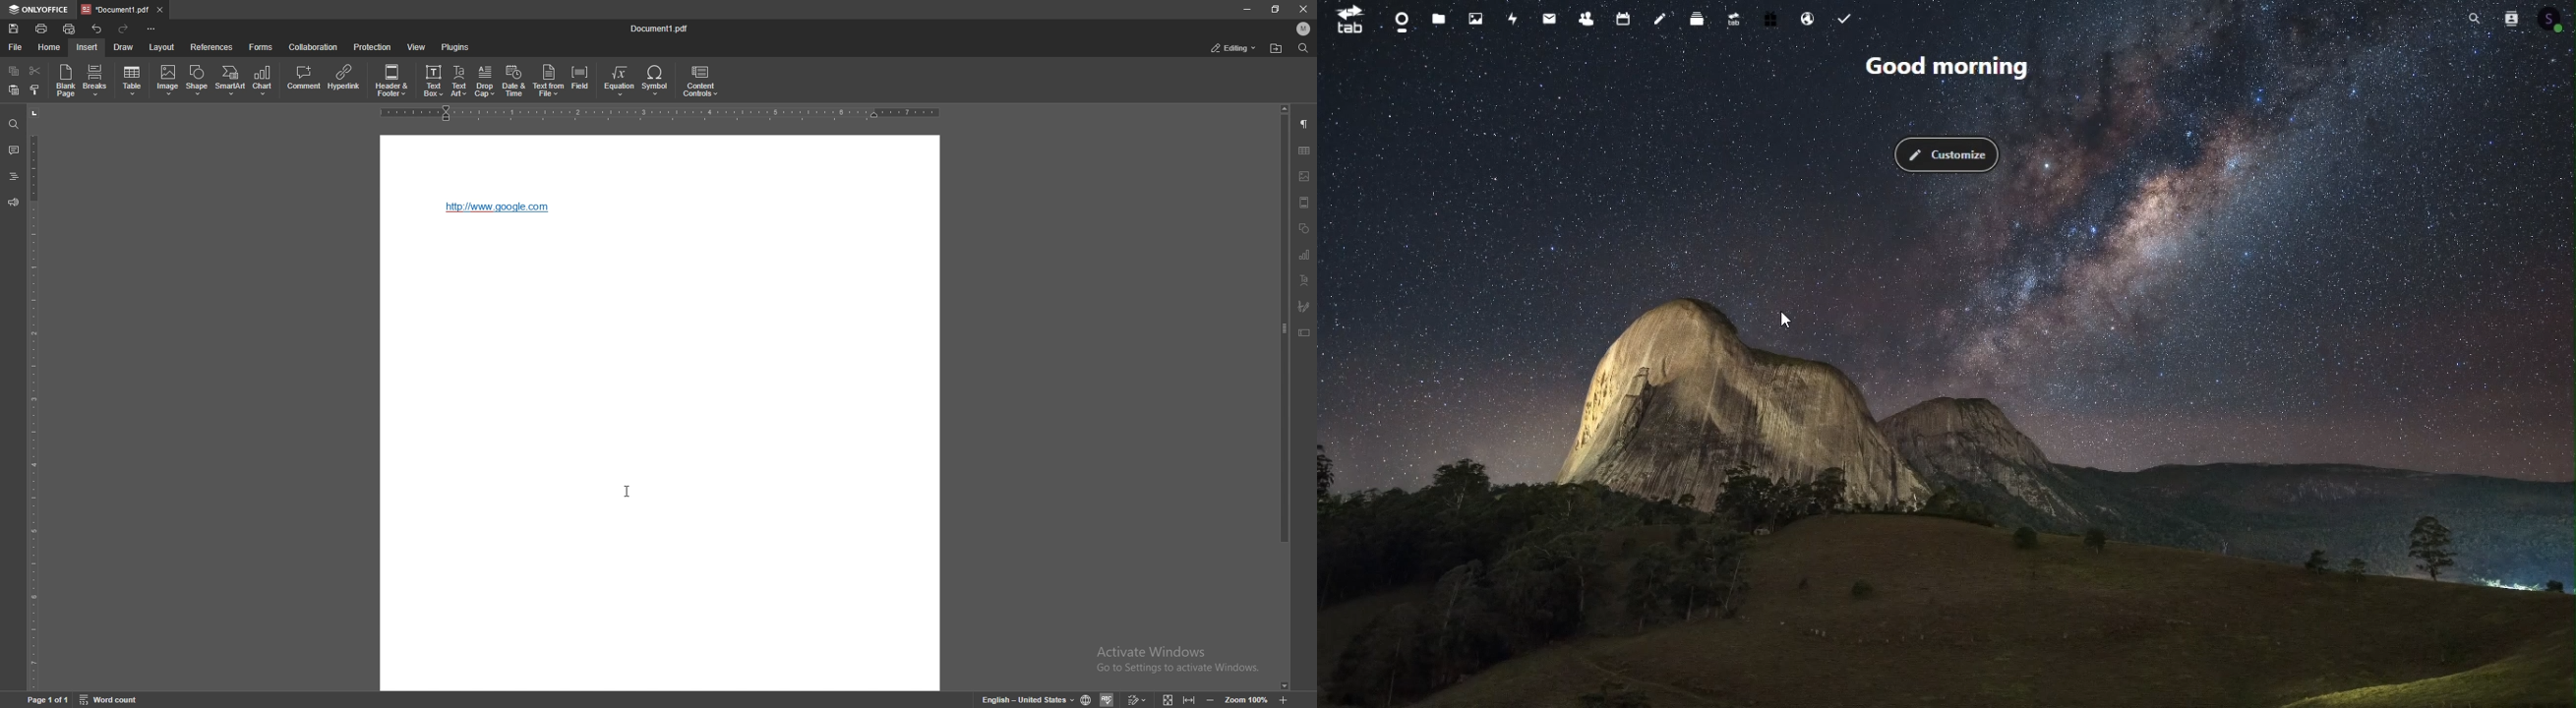 This screenshot has width=2576, height=728. I want to click on chart, so click(264, 81).